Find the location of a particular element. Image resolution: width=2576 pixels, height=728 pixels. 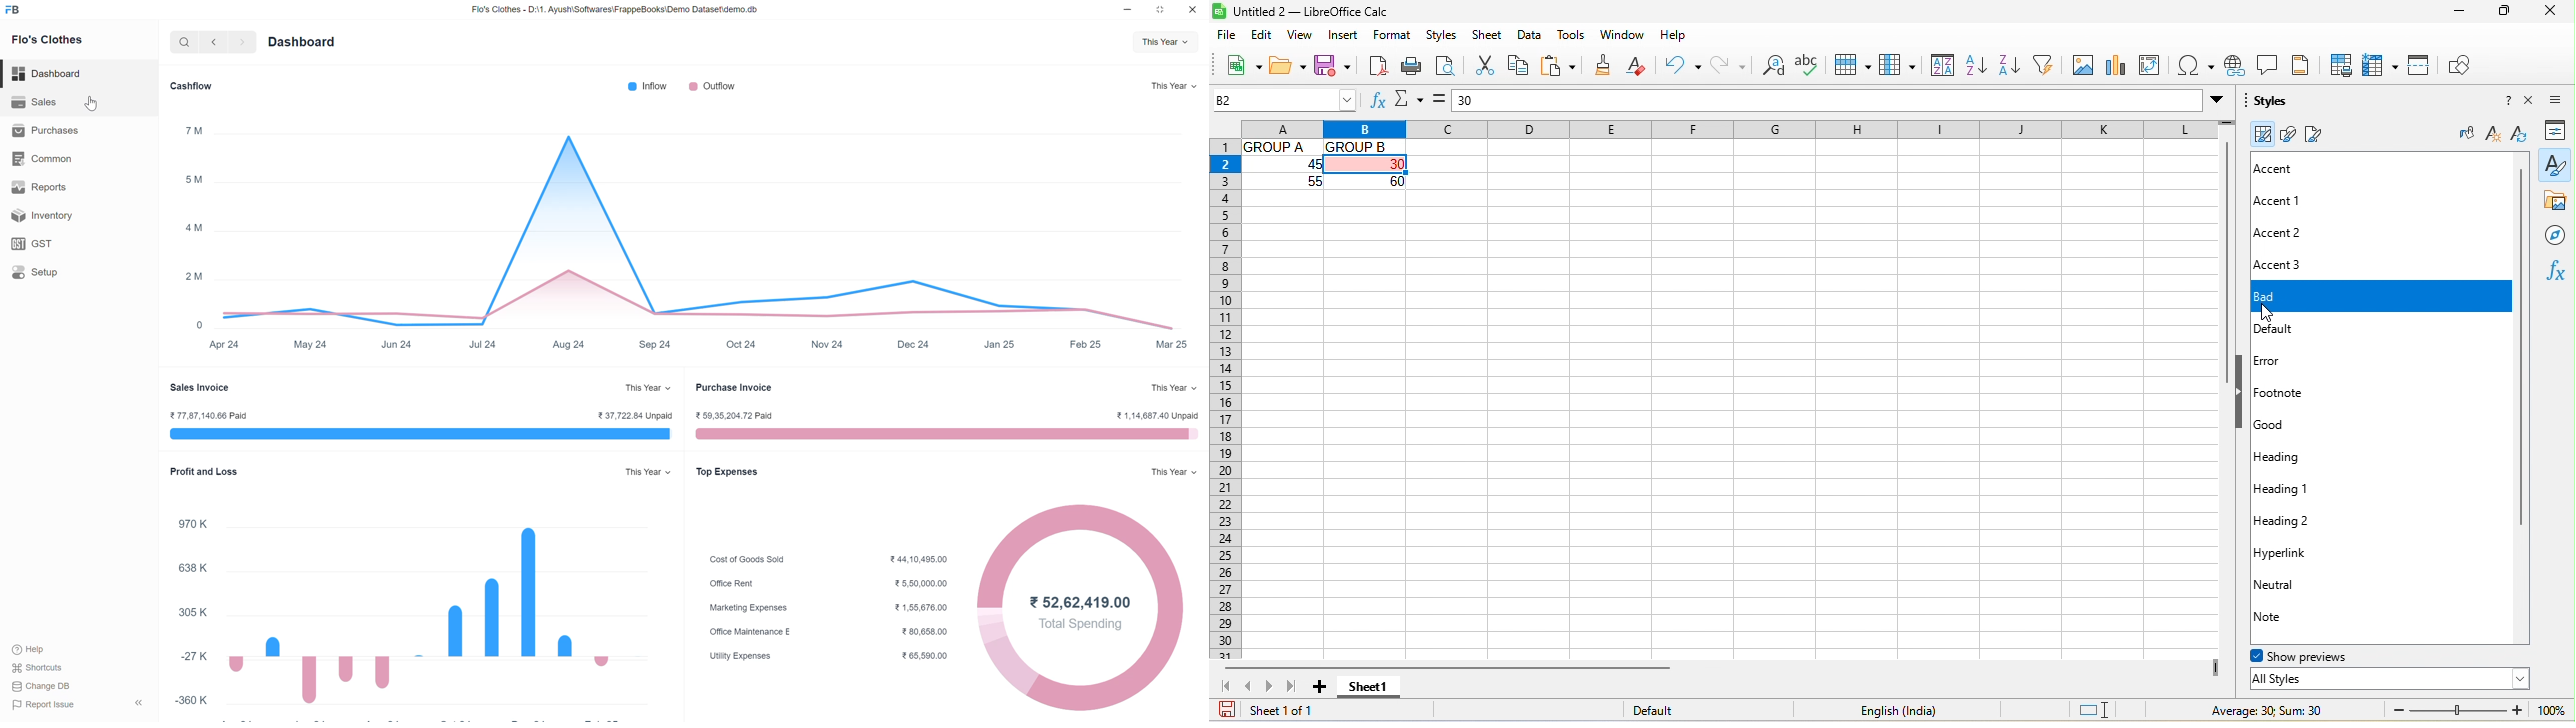

headings 1 is located at coordinates (2323, 489).